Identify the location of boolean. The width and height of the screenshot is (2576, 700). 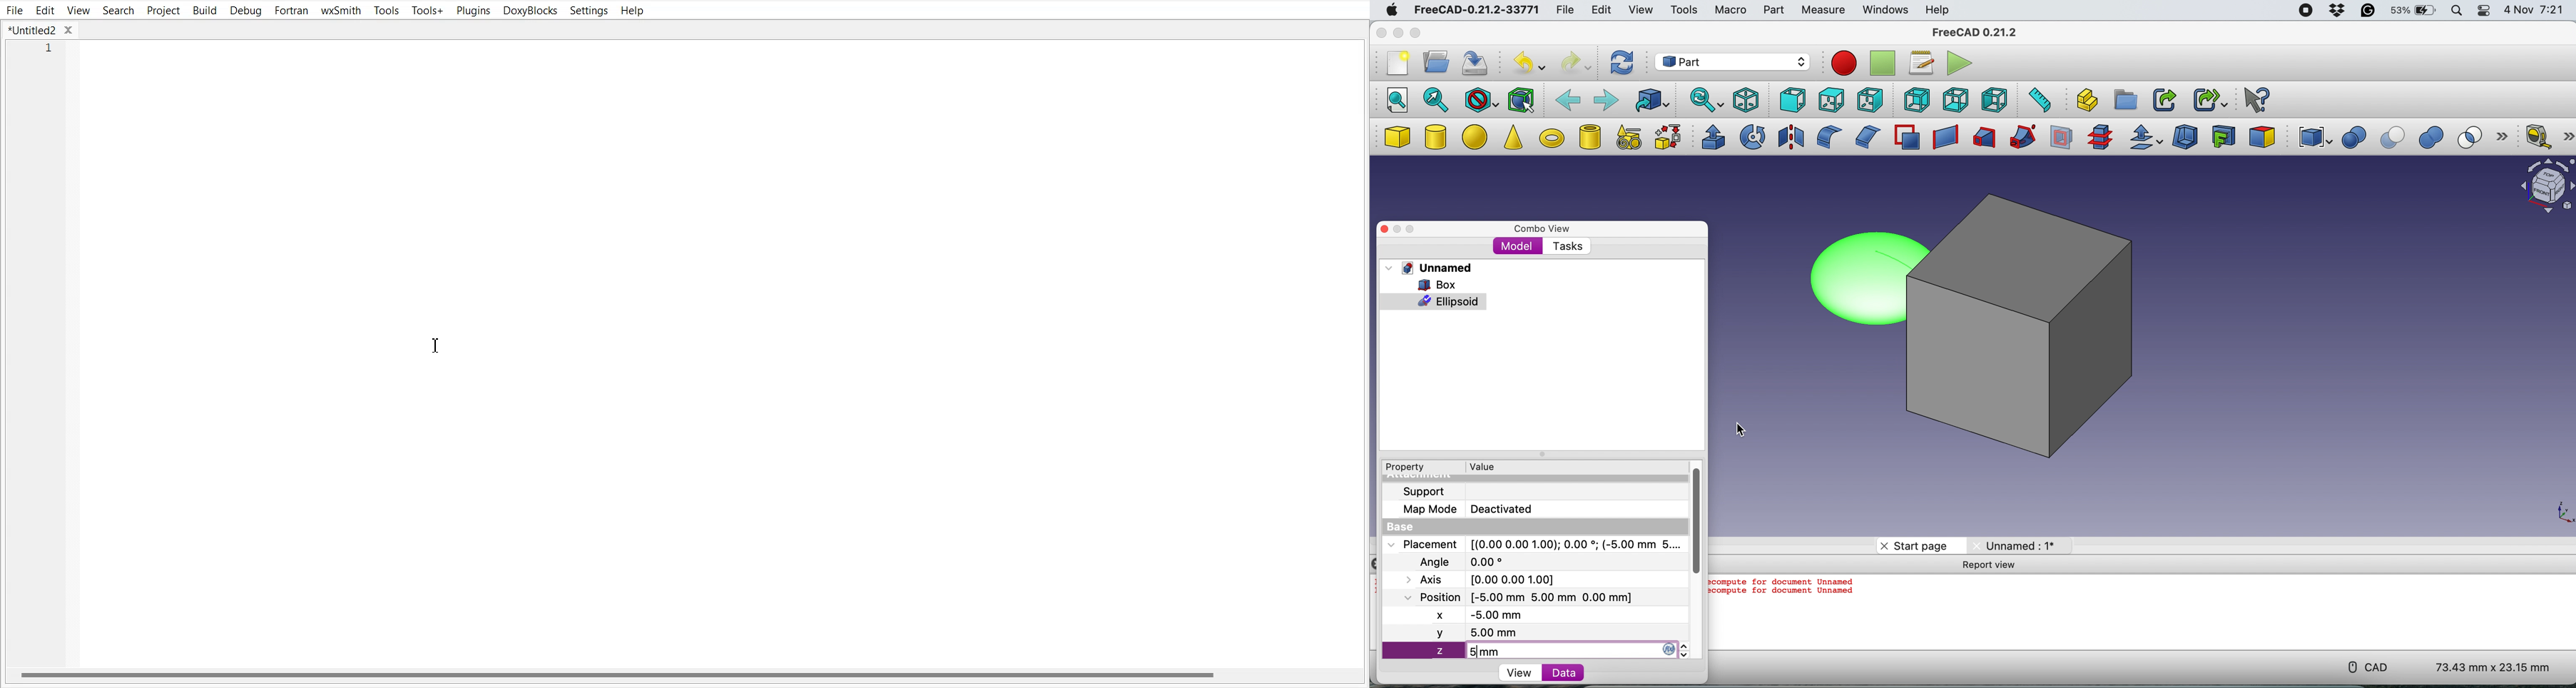
(2354, 138).